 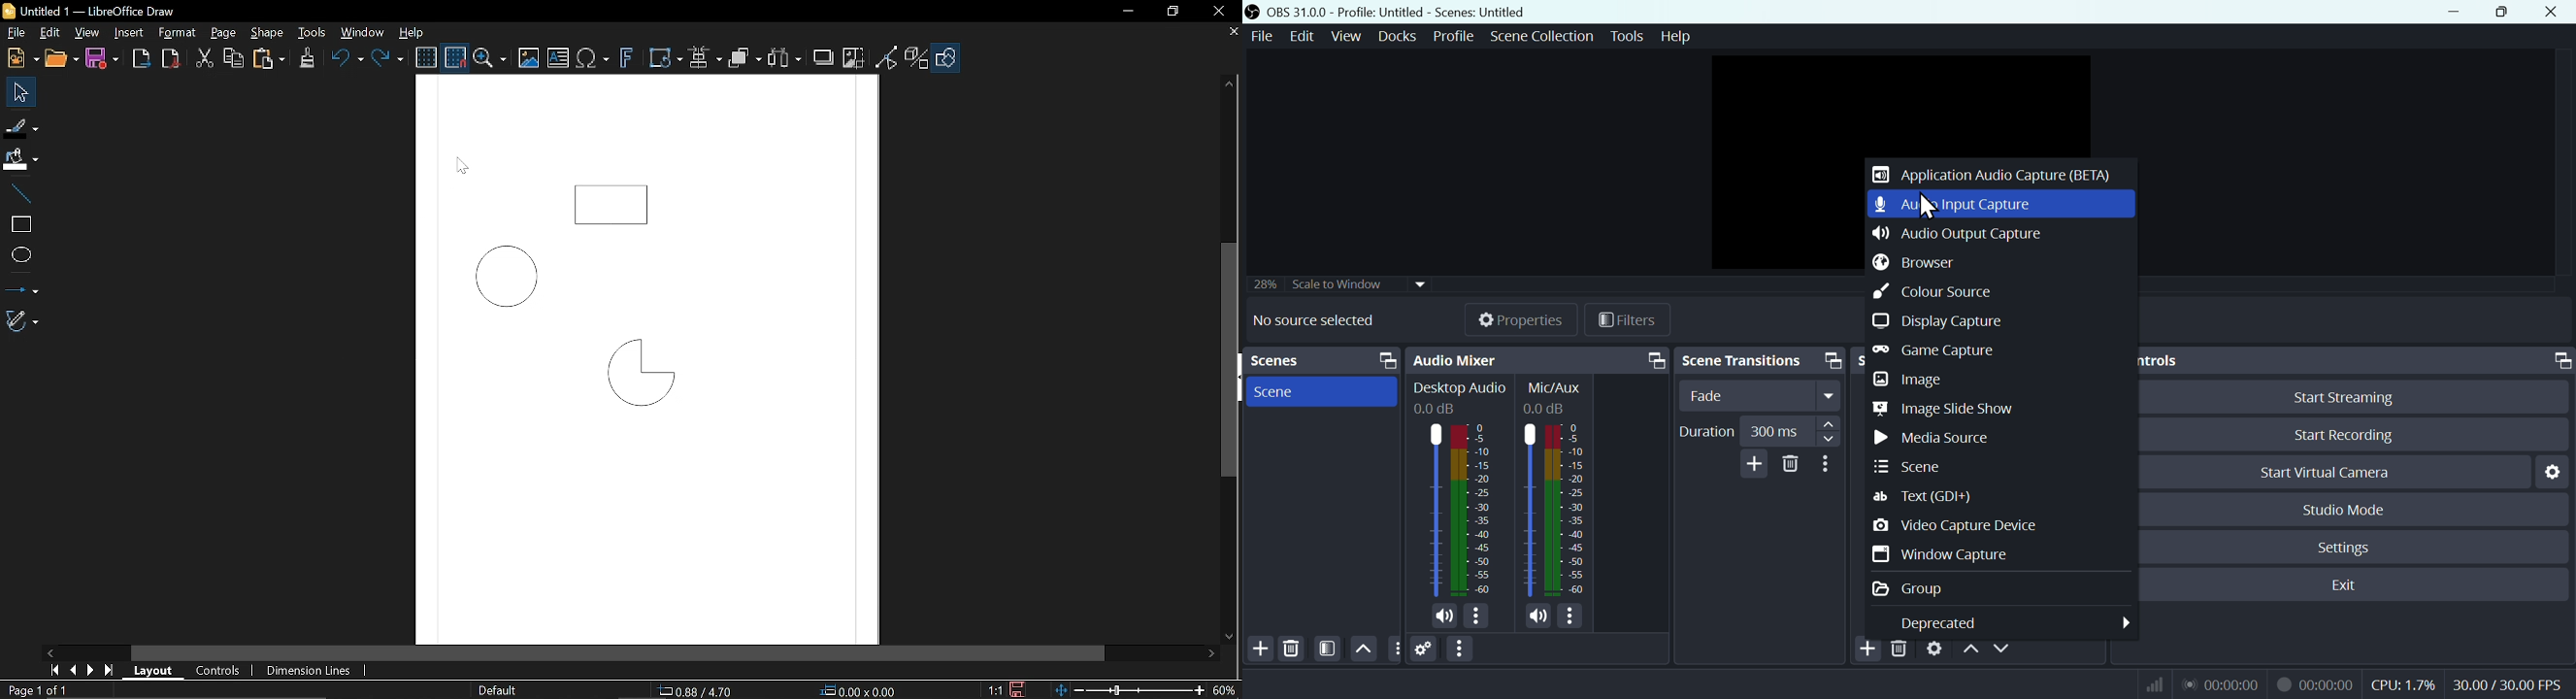 I want to click on Game capture, so click(x=1943, y=350).